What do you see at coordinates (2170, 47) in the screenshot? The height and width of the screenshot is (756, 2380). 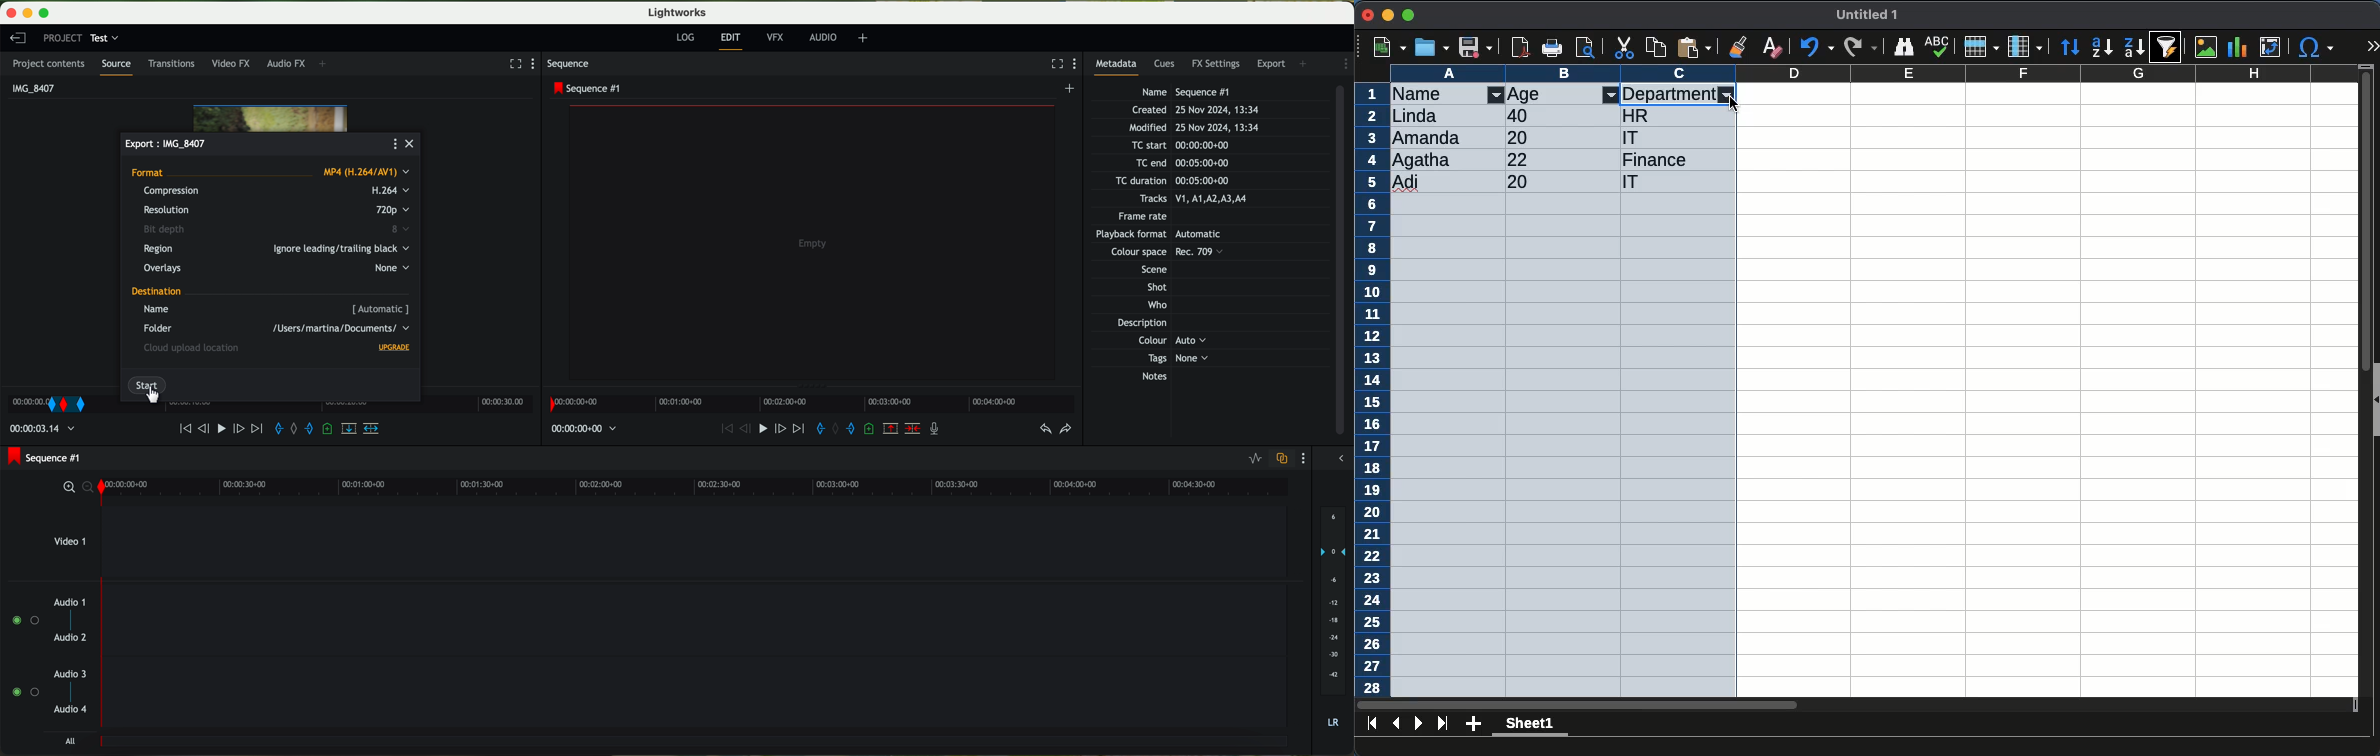 I see `sort` at bounding box center [2170, 47].